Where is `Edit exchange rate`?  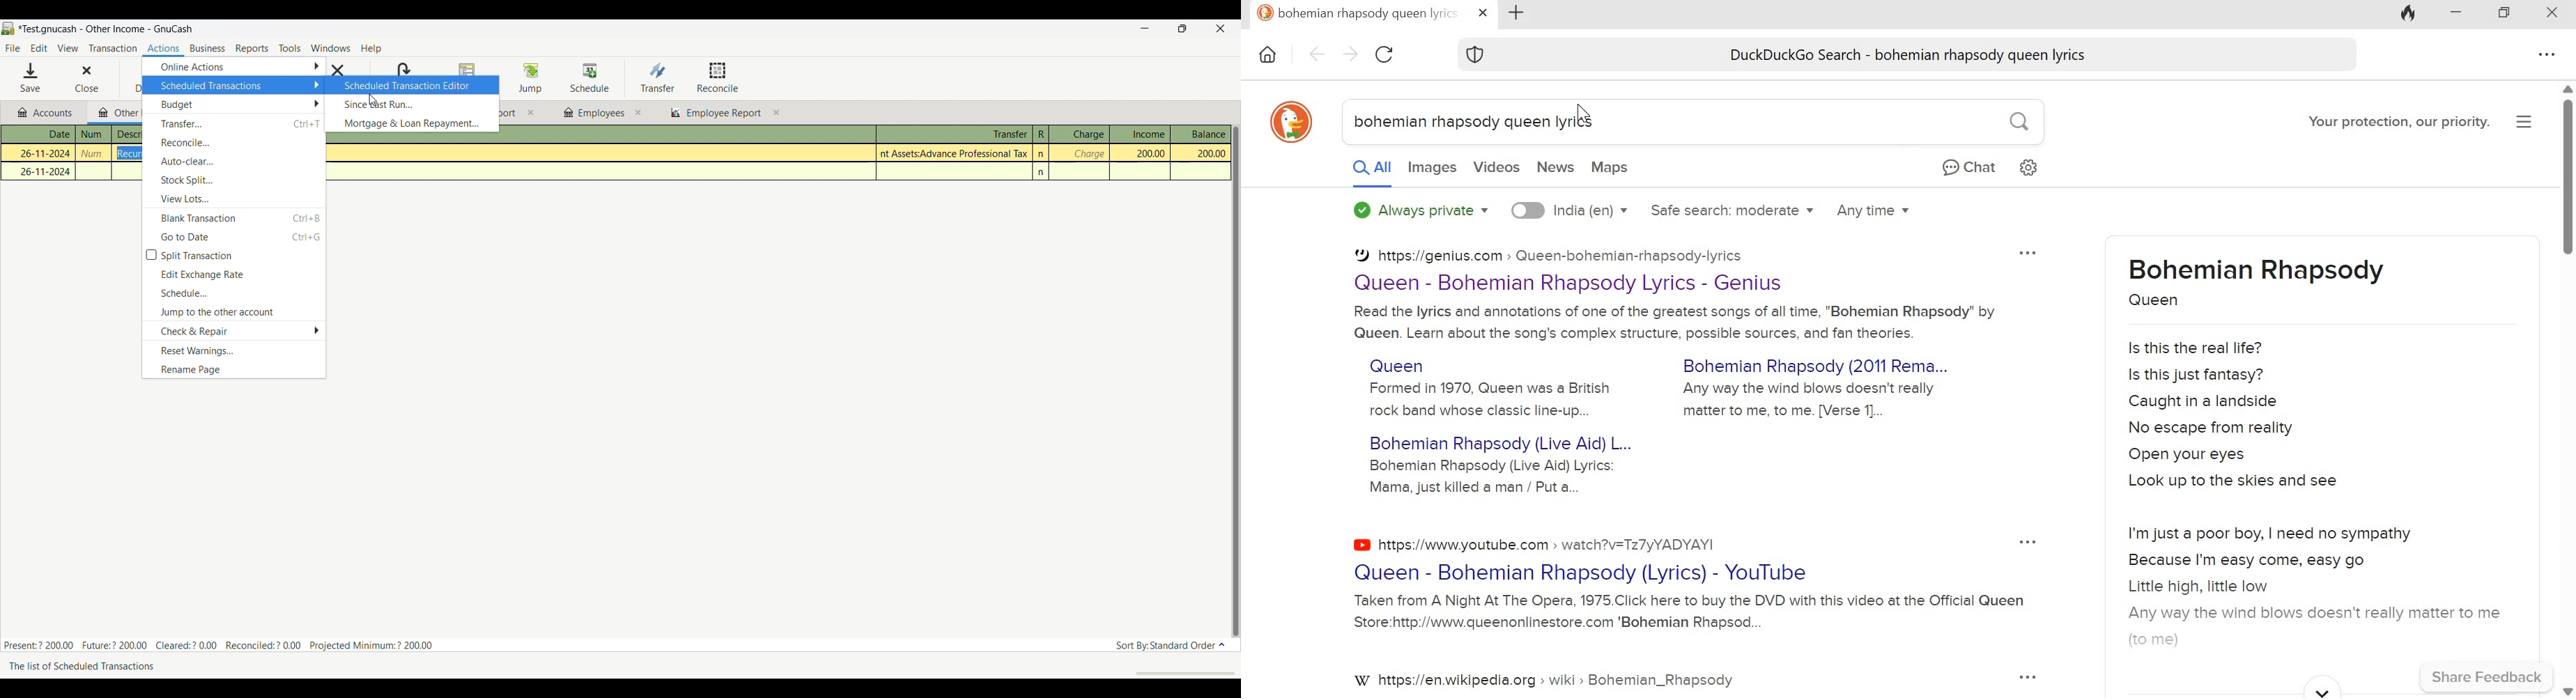 Edit exchange rate is located at coordinates (234, 274).